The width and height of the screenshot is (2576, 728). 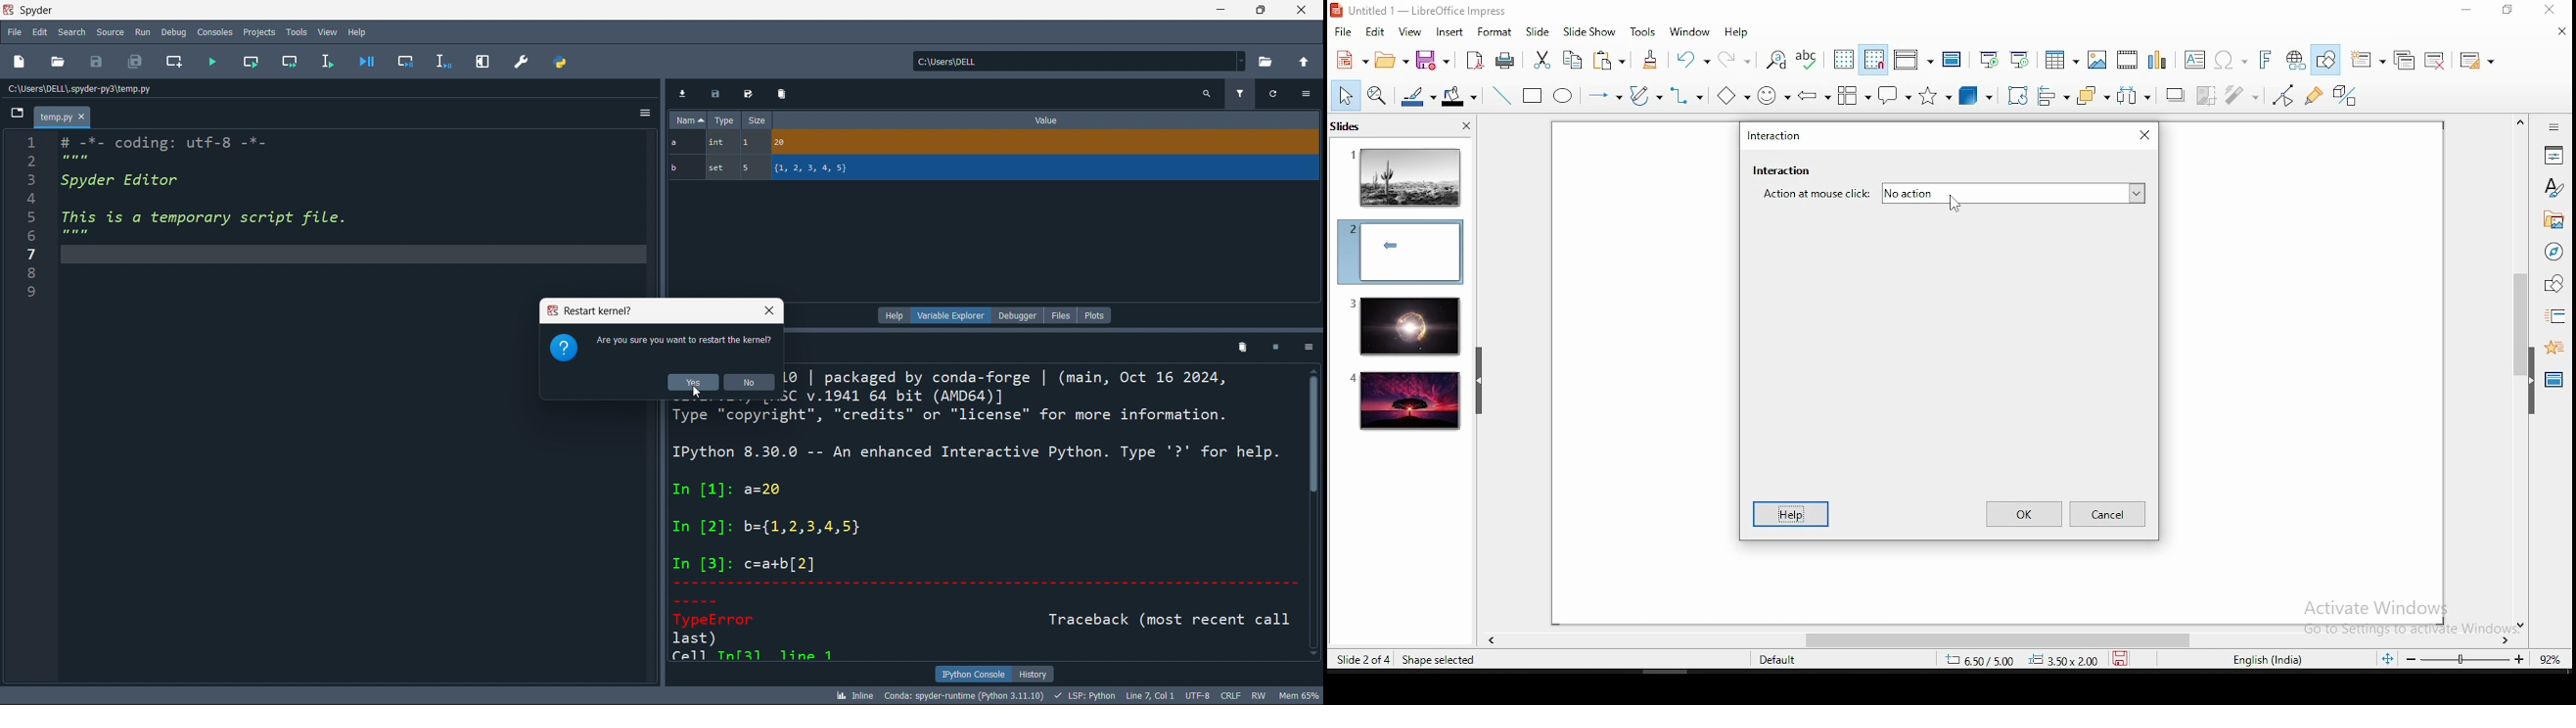 I want to click on Interaction, so click(x=1781, y=135).